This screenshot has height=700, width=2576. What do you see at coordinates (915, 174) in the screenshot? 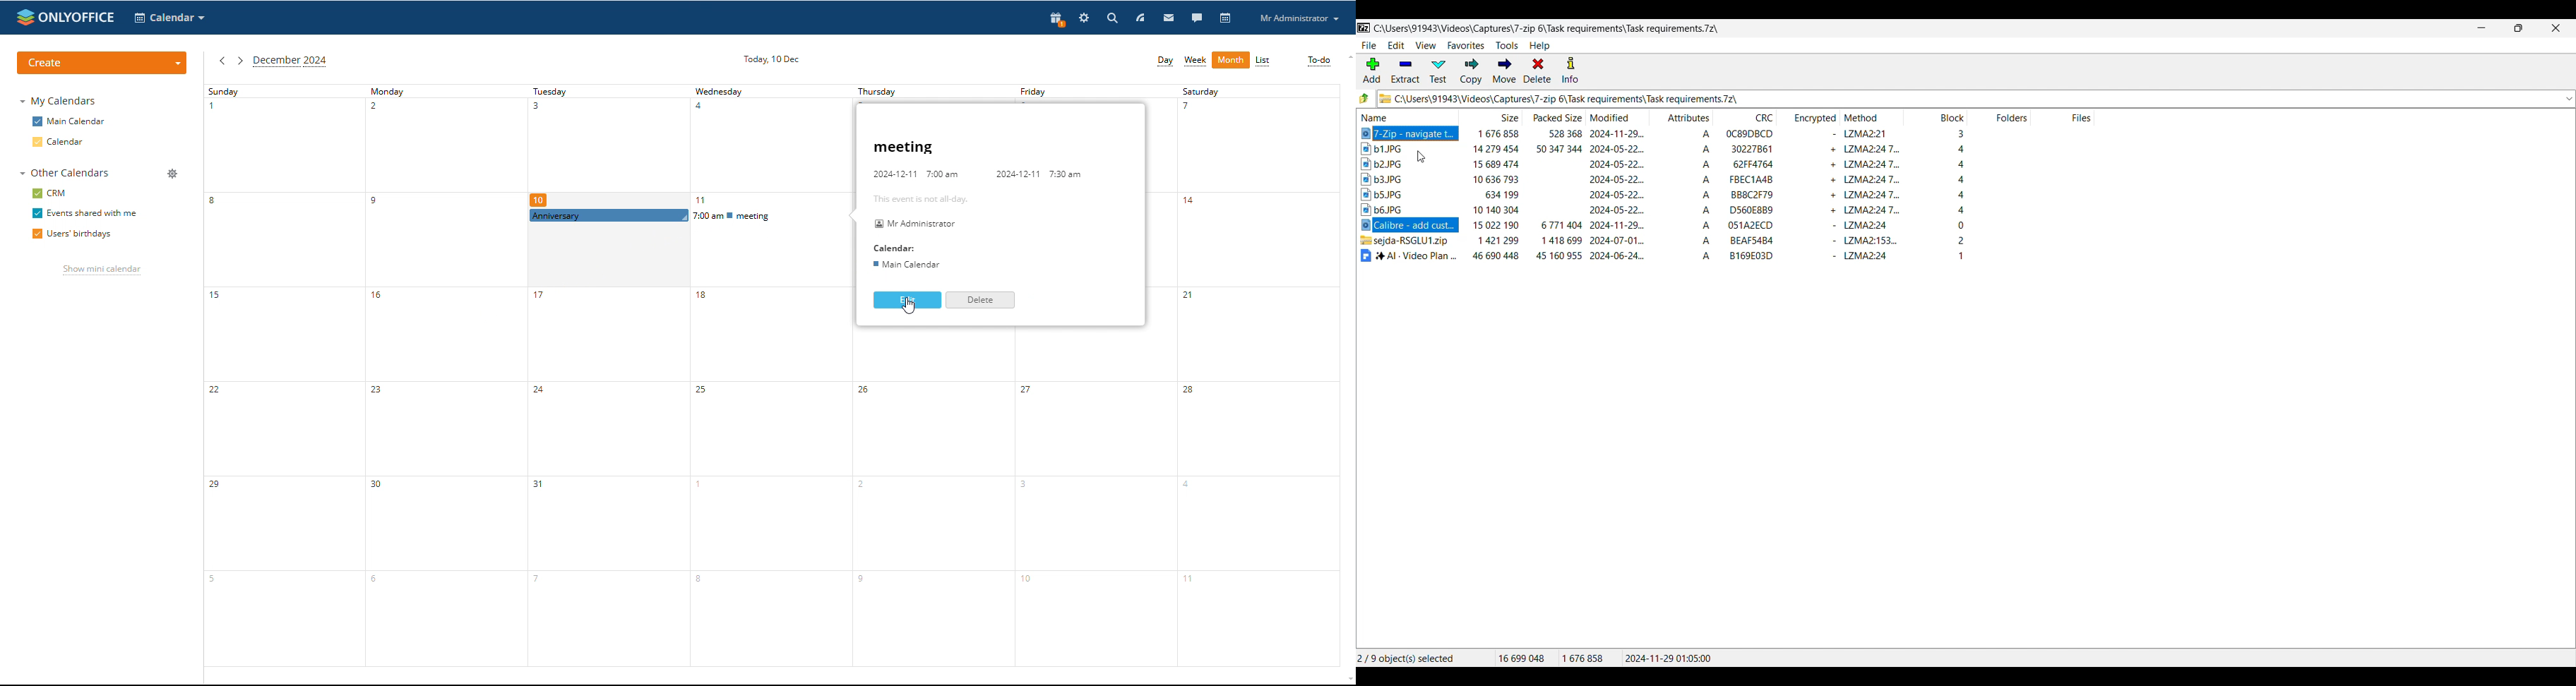
I see `` at bounding box center [915, 174].